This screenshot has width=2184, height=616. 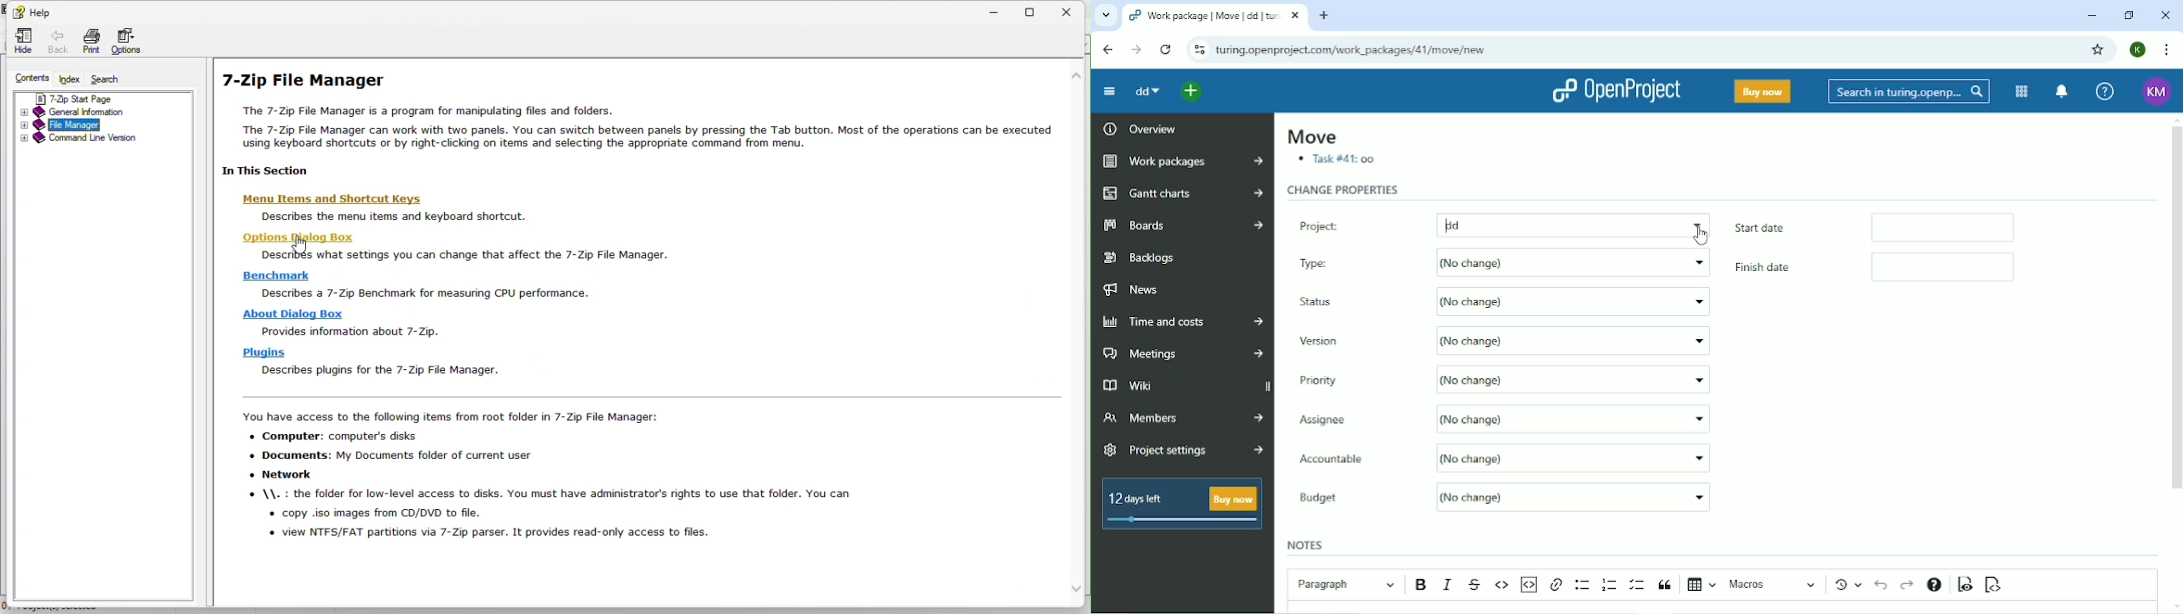 I want to click on Vertical scrollbar, so click(x=2174, y=307).